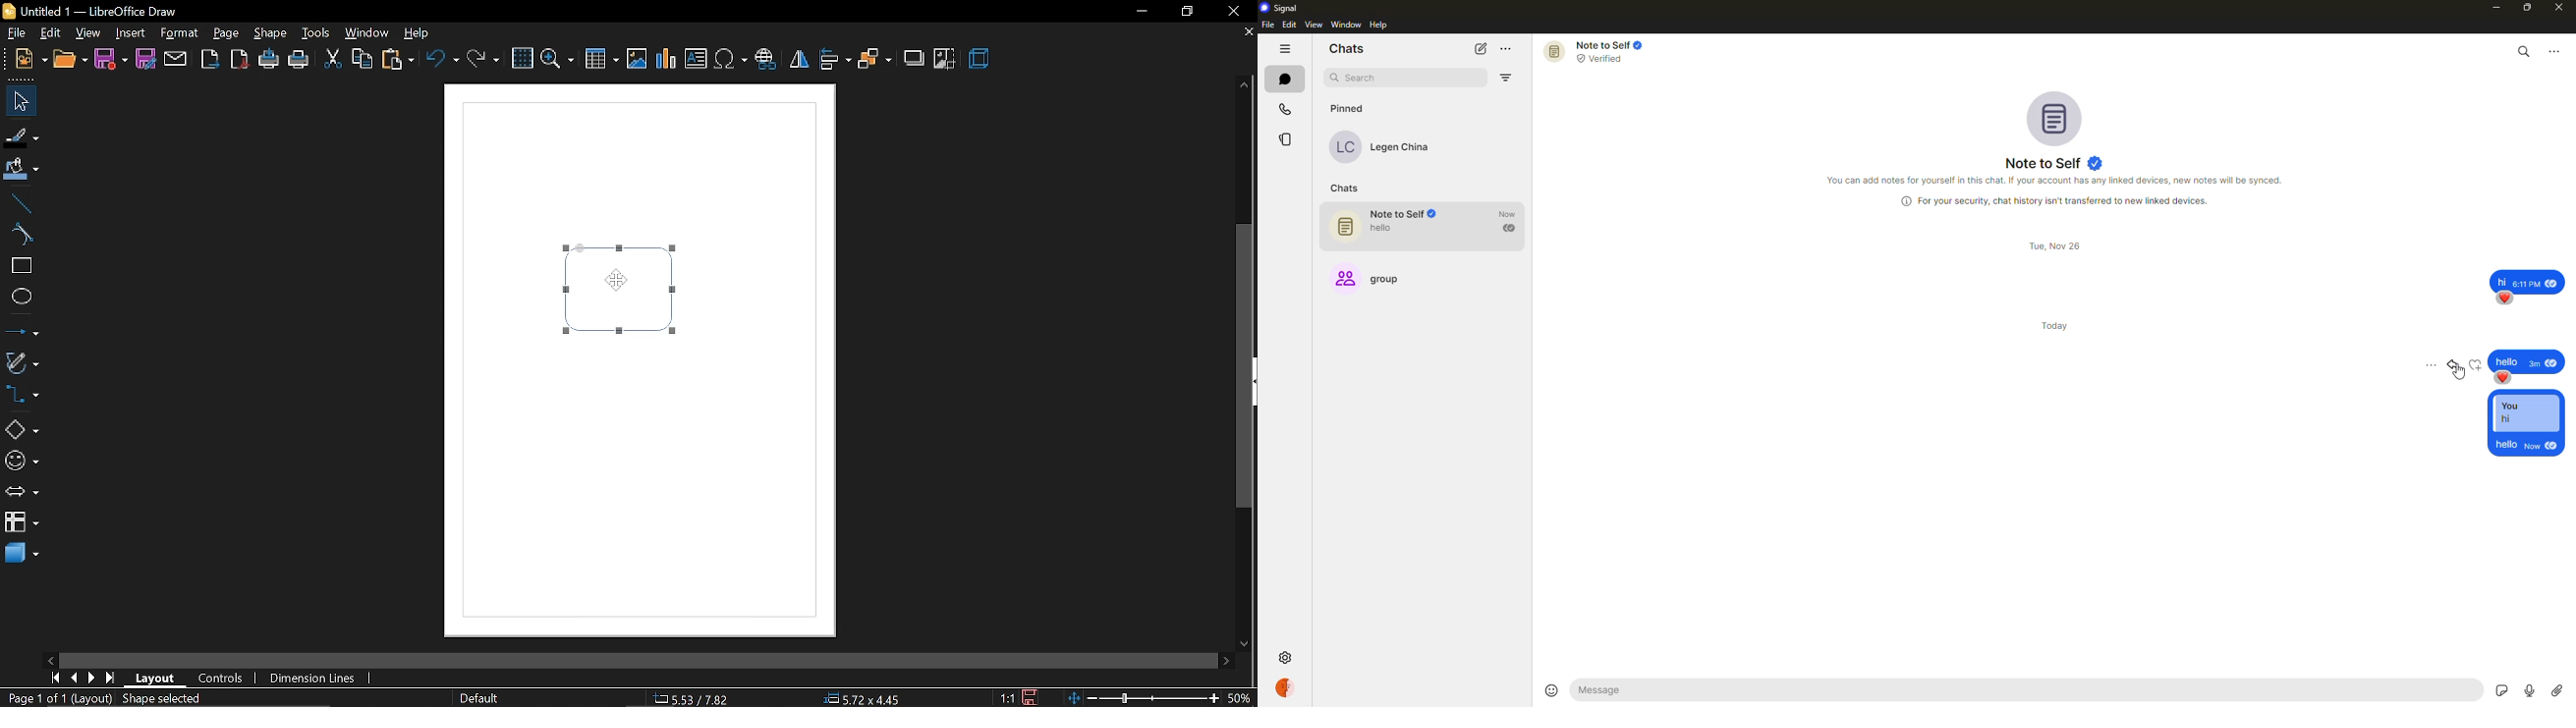 The width and height of the screenshot is (2576, 728). I want to click on next page, so click(91, 679).